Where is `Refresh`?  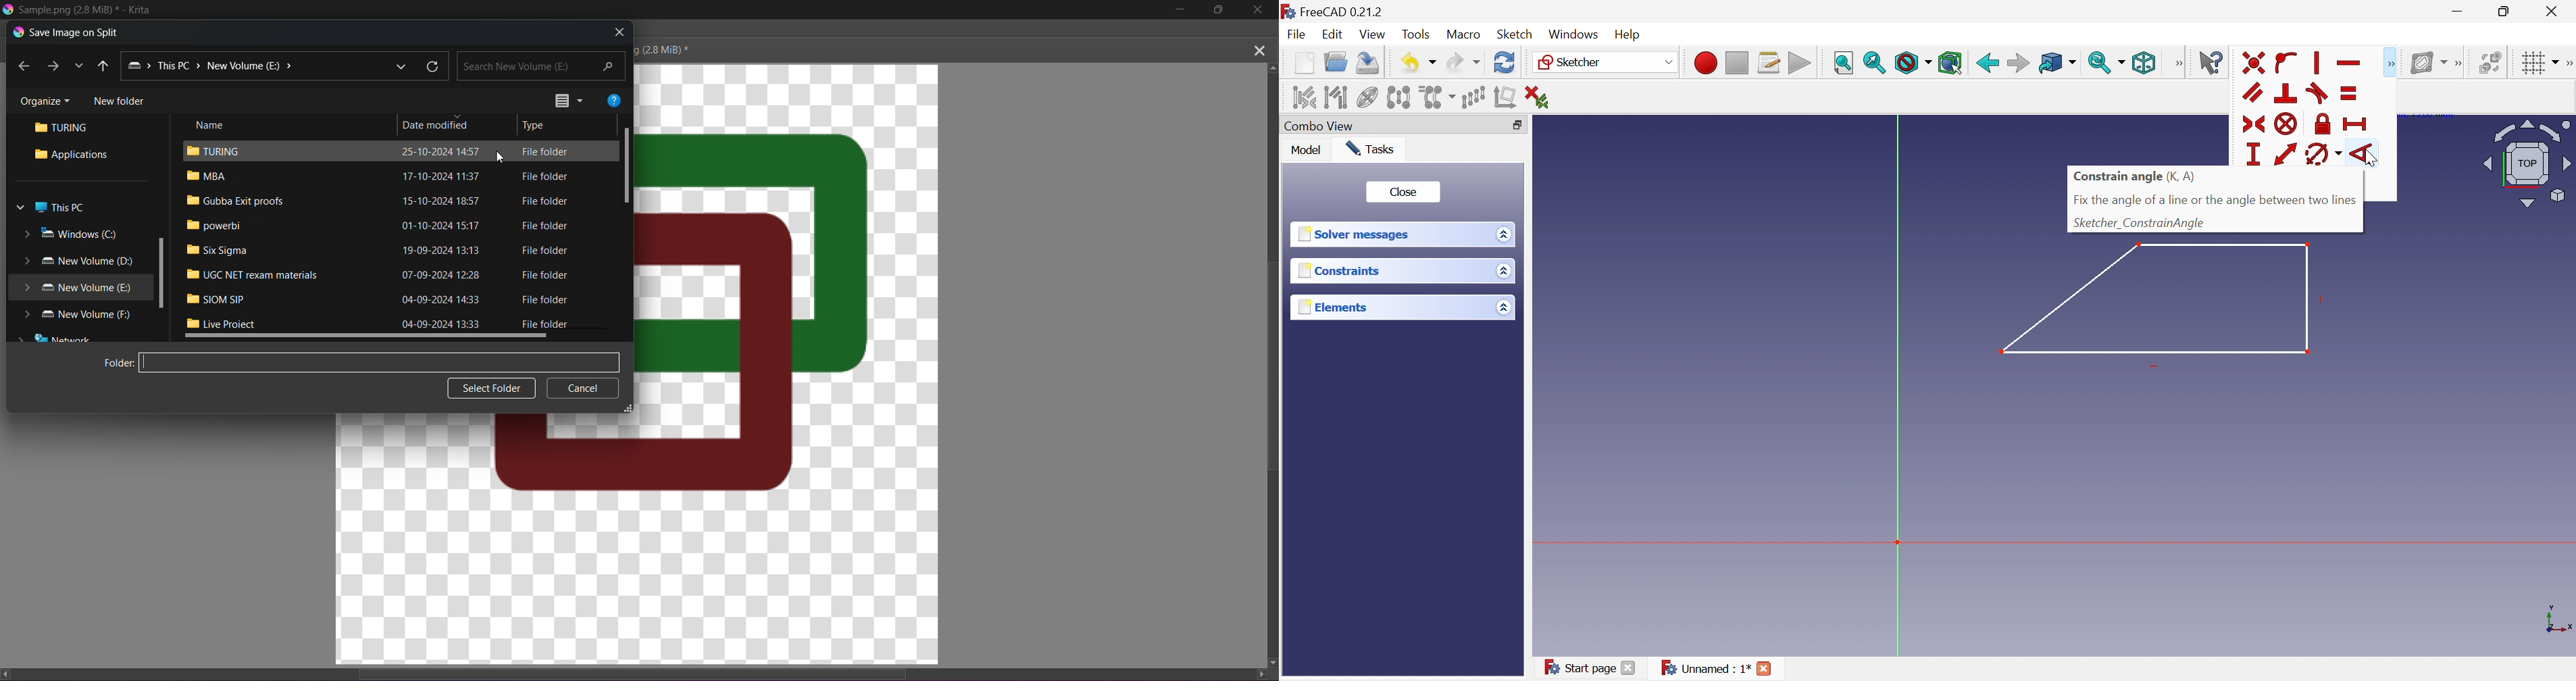 Refresh is located at coordinates (436, 65).